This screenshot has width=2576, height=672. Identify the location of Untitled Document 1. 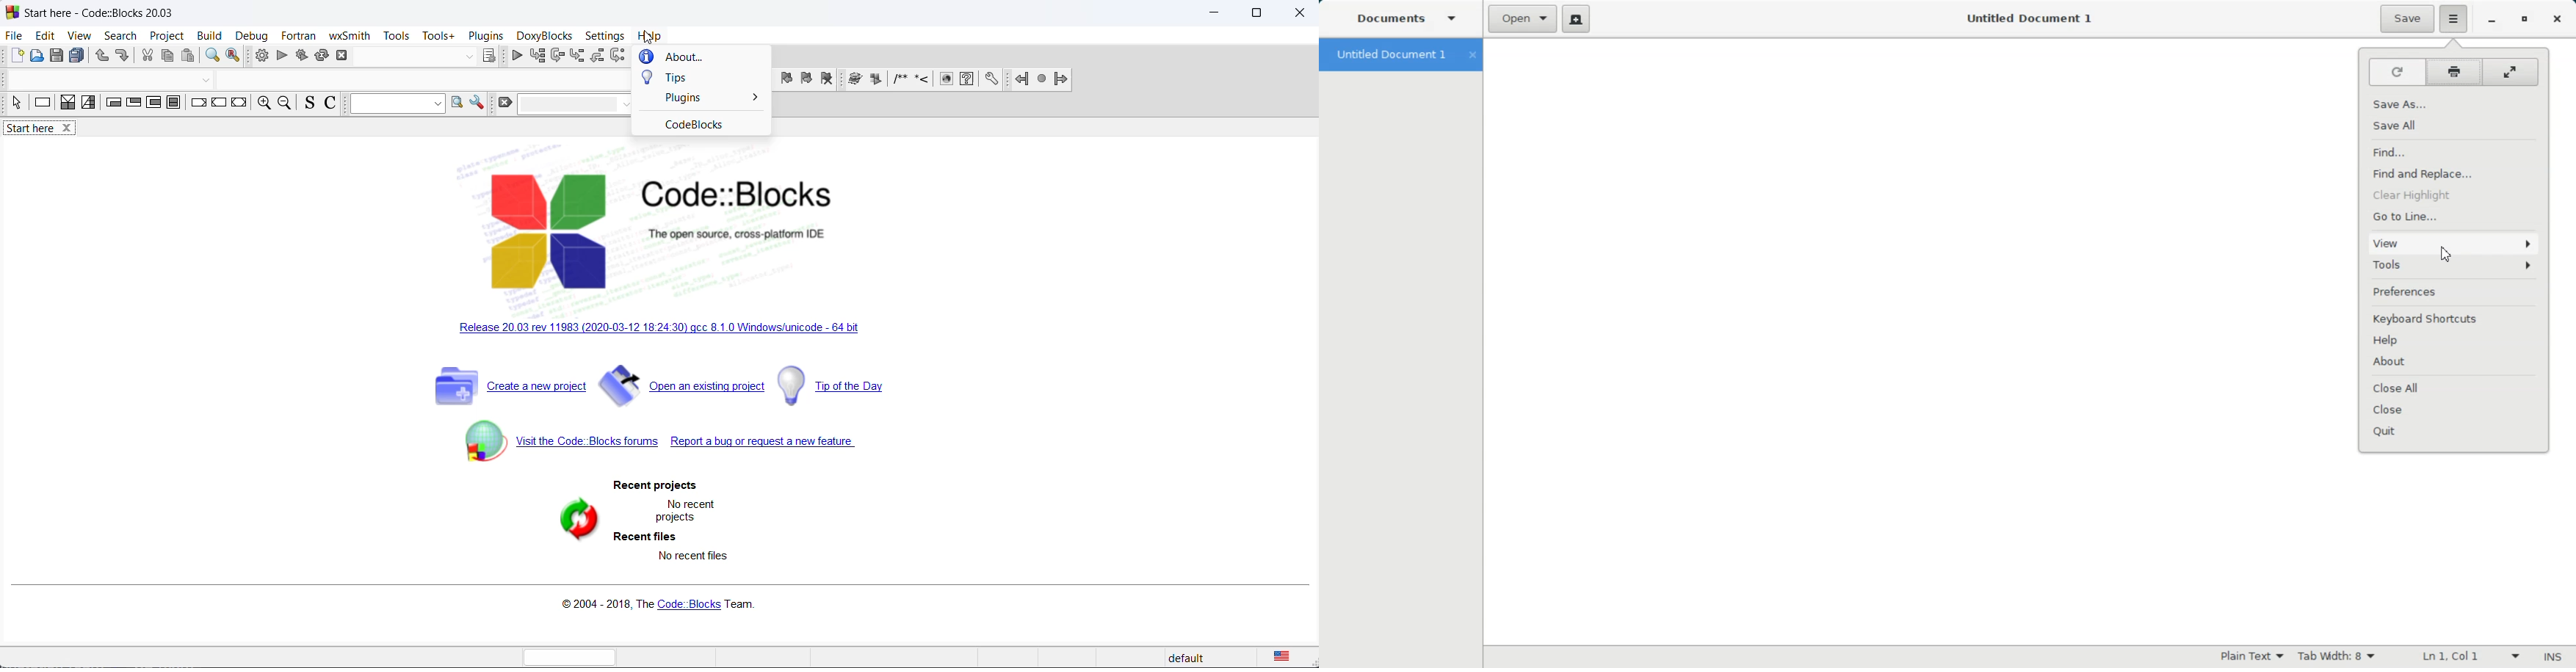
(2033, 18).